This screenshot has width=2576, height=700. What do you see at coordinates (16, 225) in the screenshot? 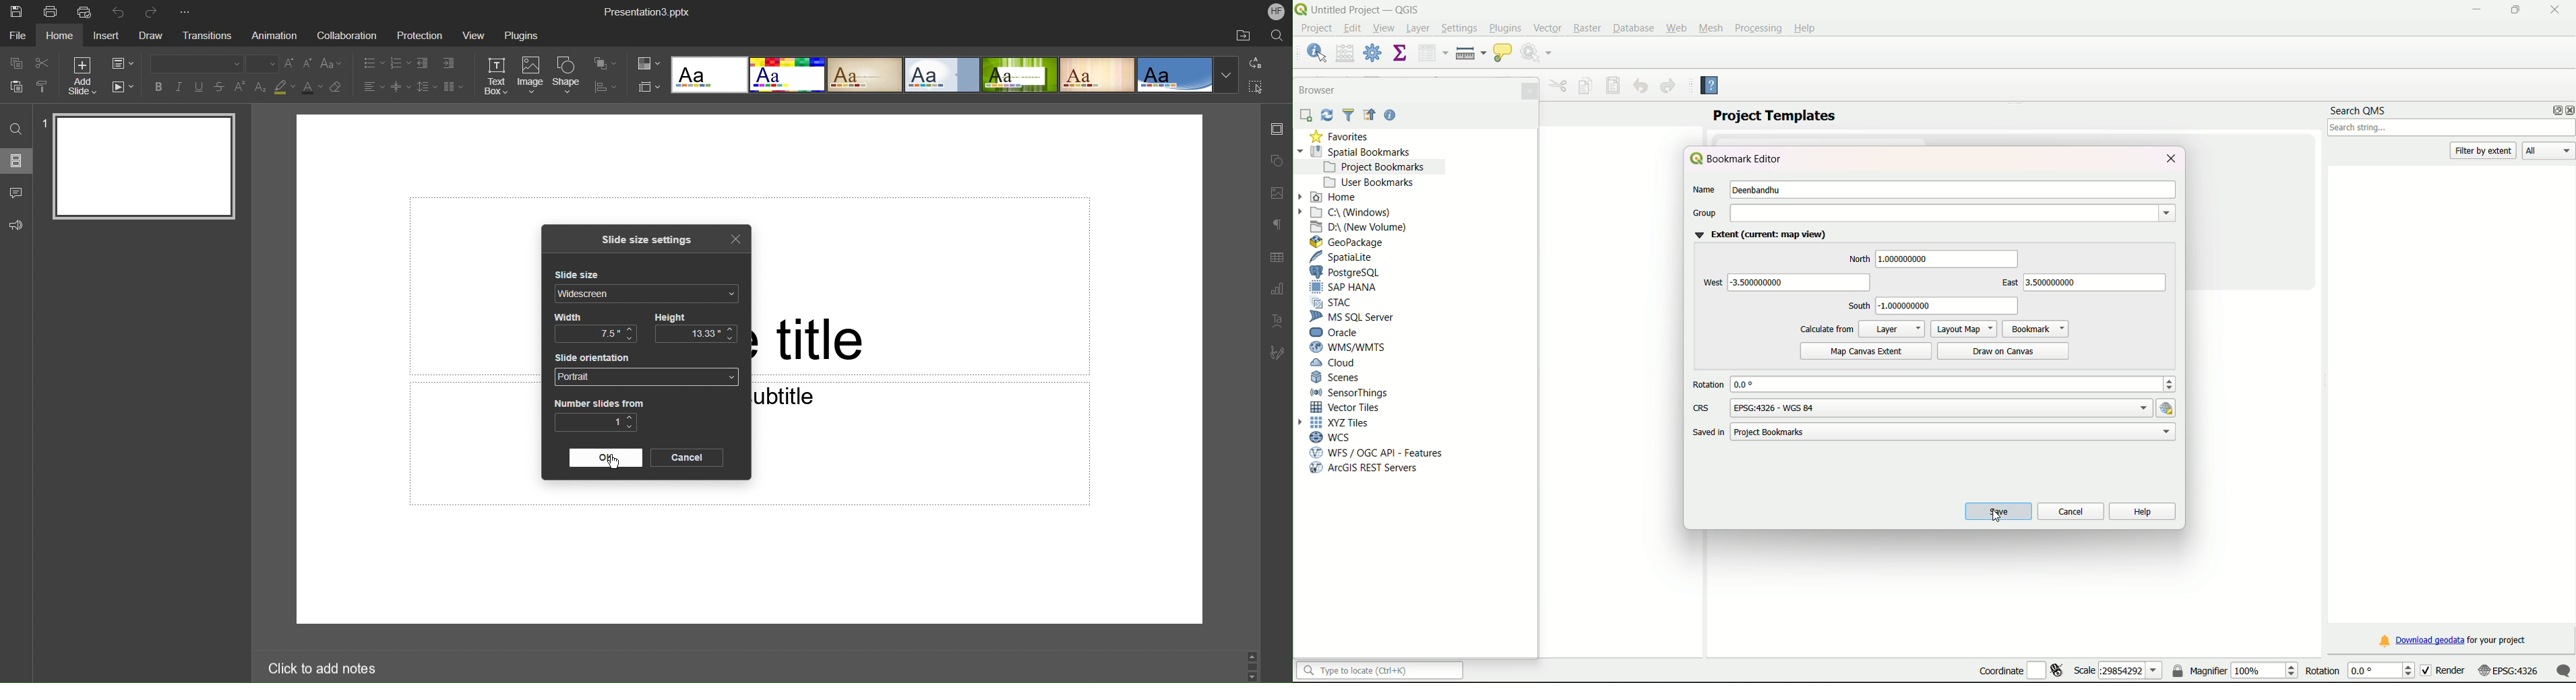
I see `Feedback and Support` at bounding box center [16, 225].